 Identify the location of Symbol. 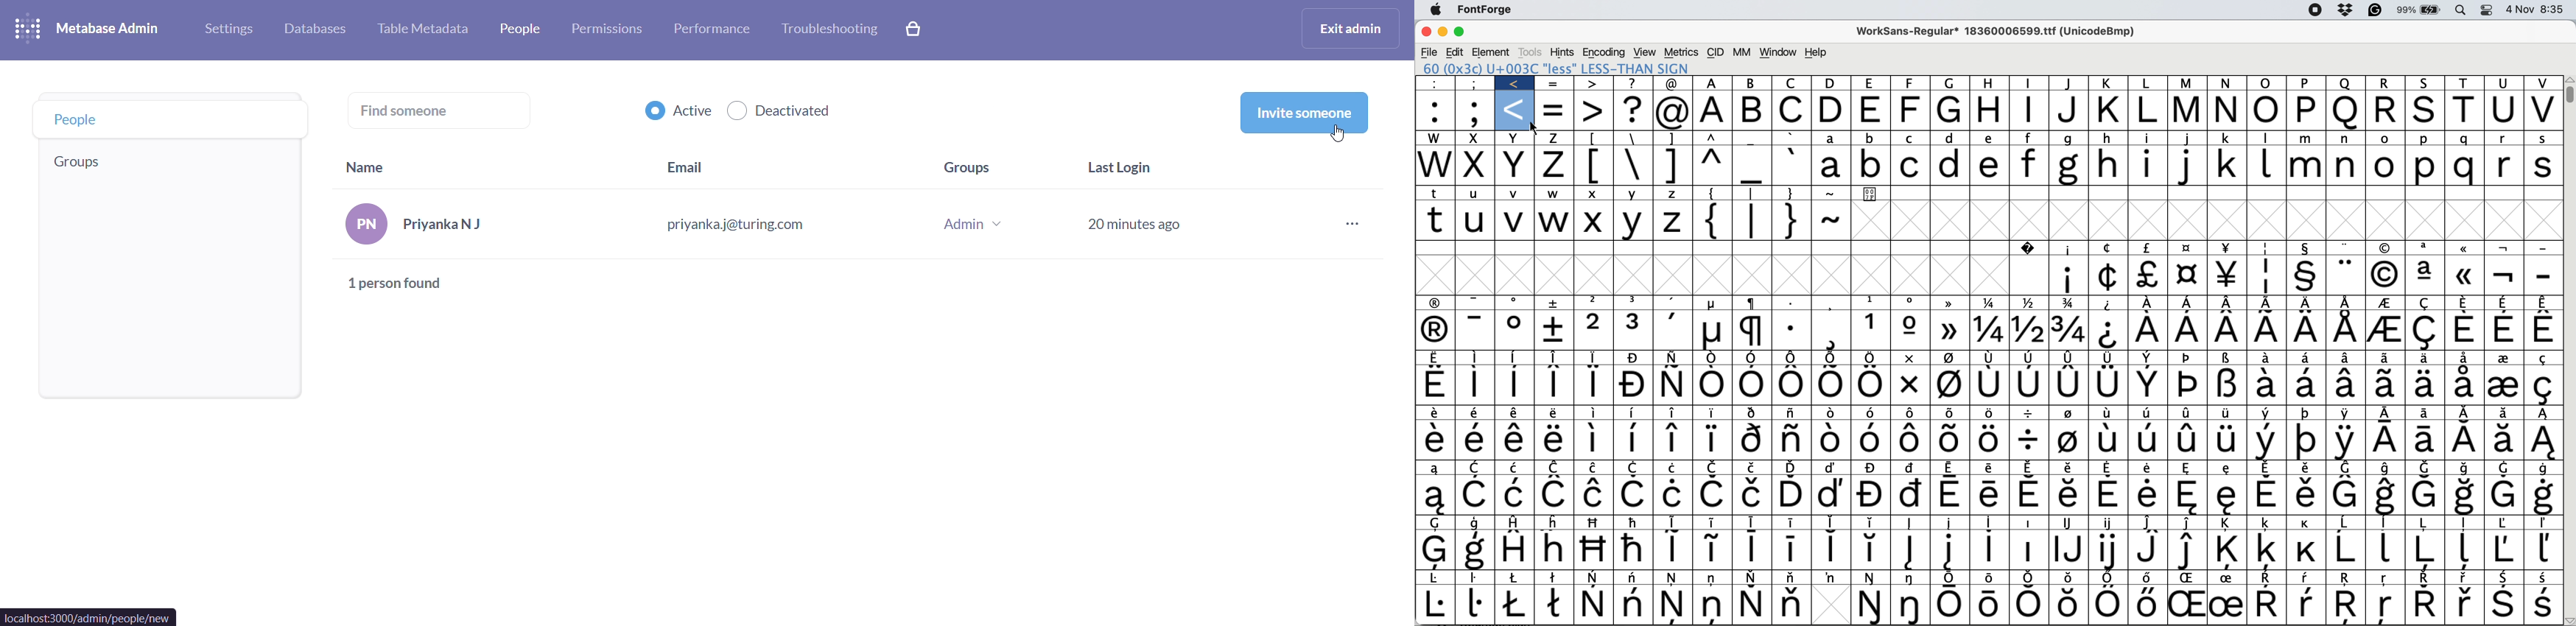
(1675, 357).